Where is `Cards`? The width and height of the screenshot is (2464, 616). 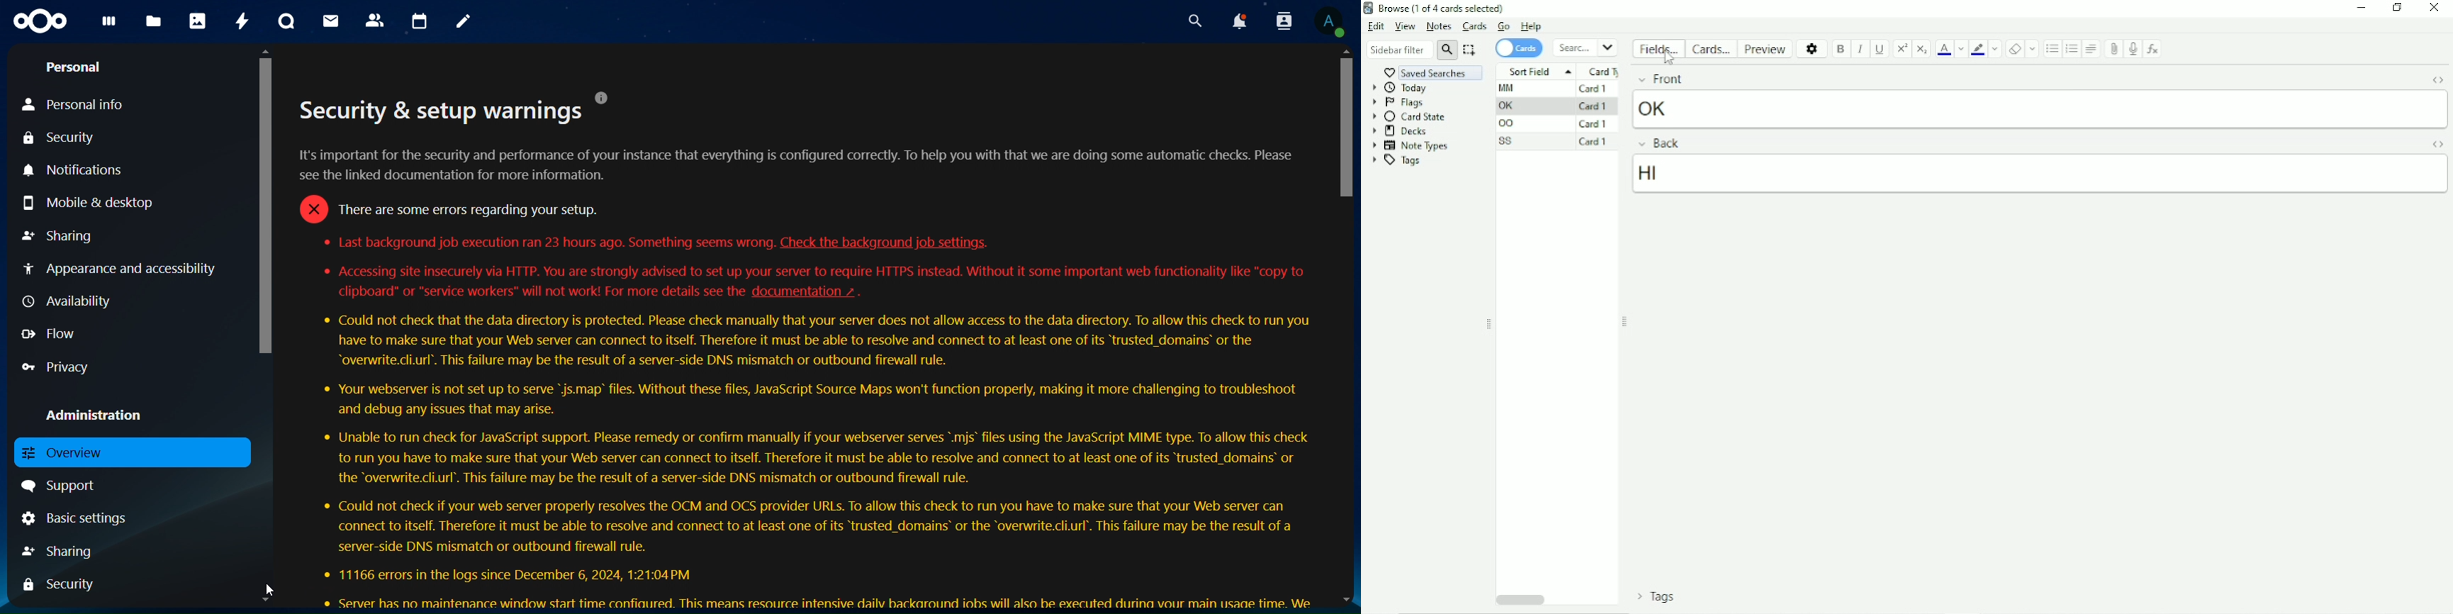
Cards is located at coordinates (1473, 26).